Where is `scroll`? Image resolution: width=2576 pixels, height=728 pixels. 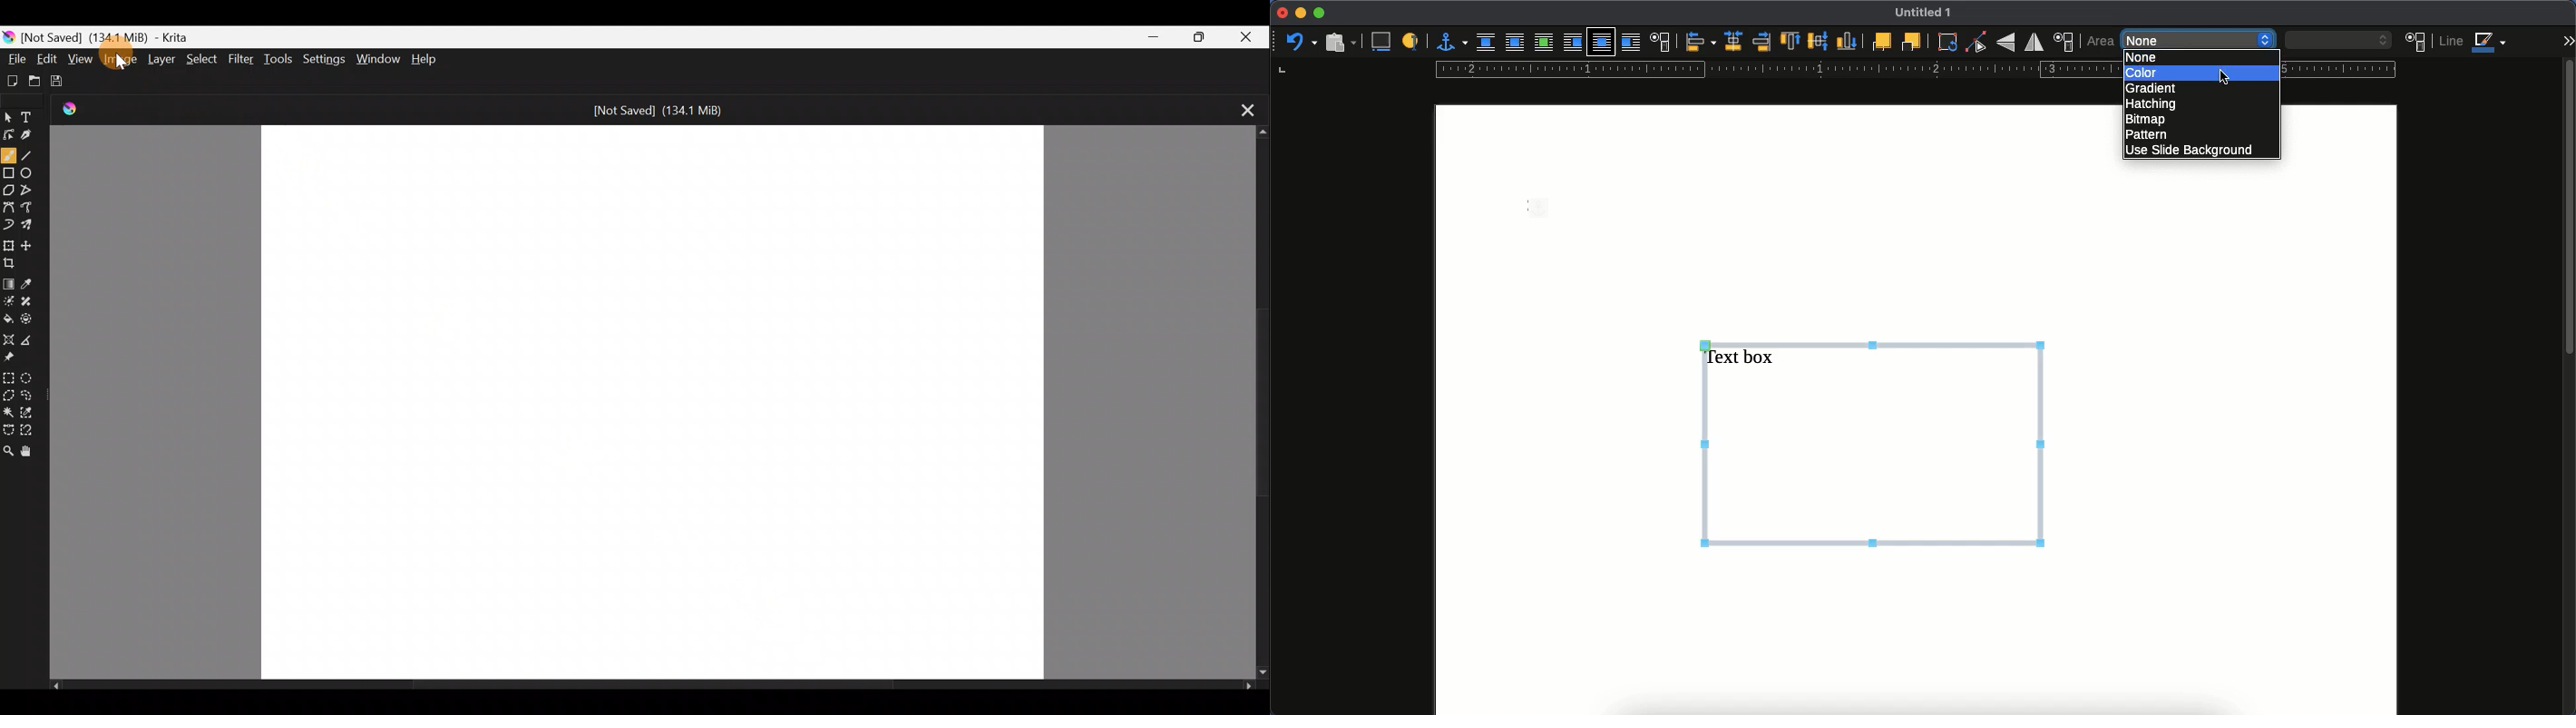 scroll is located at coordinates (2568, 385).